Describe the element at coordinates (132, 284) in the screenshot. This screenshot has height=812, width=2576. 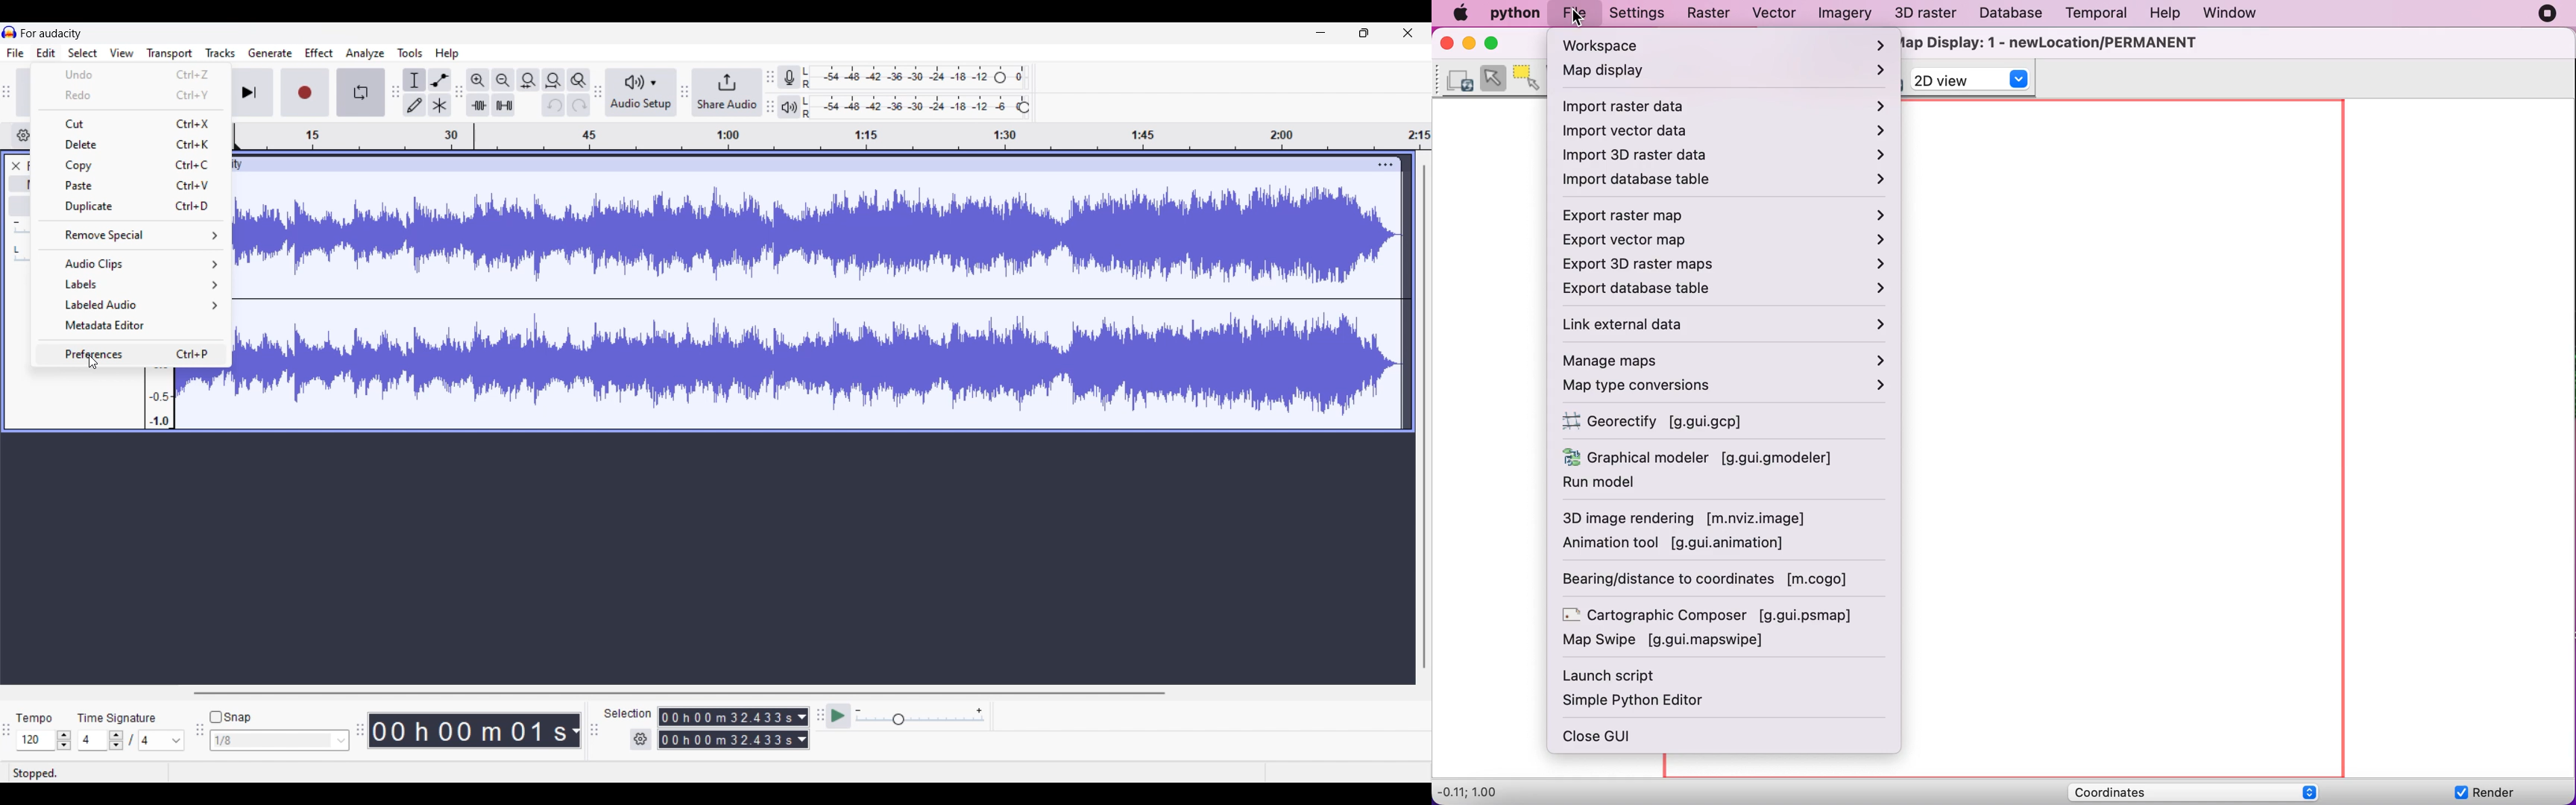
I see `Label options` at that location.